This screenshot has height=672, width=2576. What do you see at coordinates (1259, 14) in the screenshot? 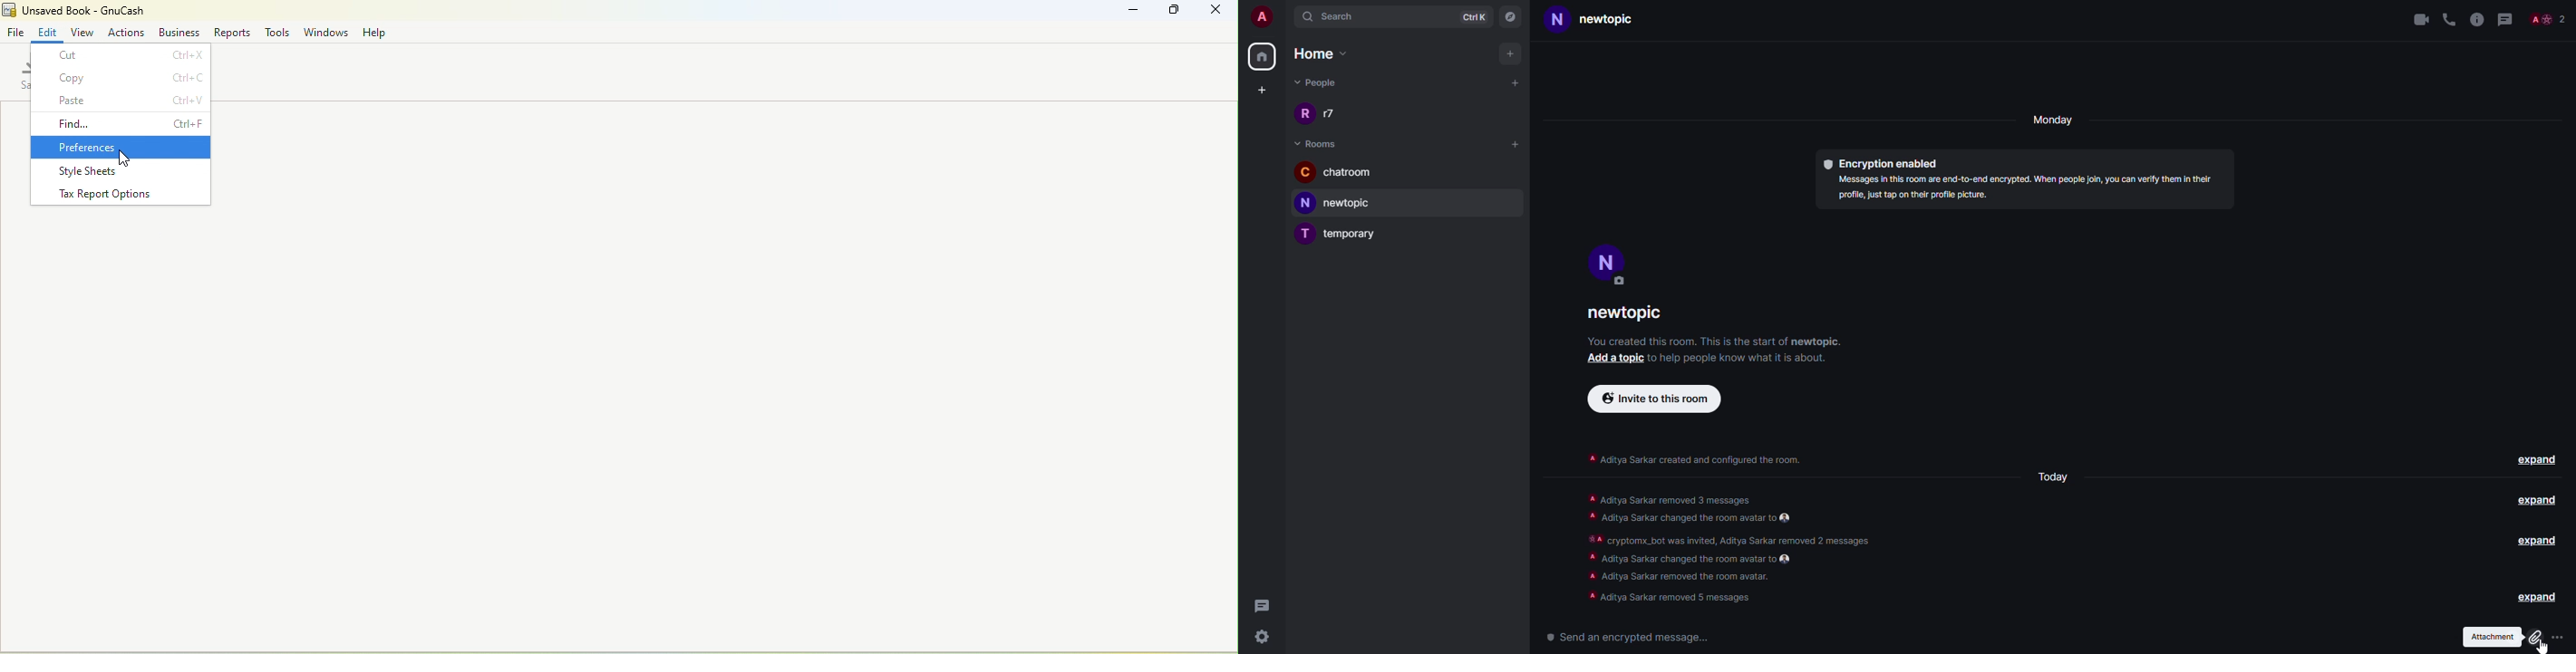
I see `account` at bounding box center [1259, 14].